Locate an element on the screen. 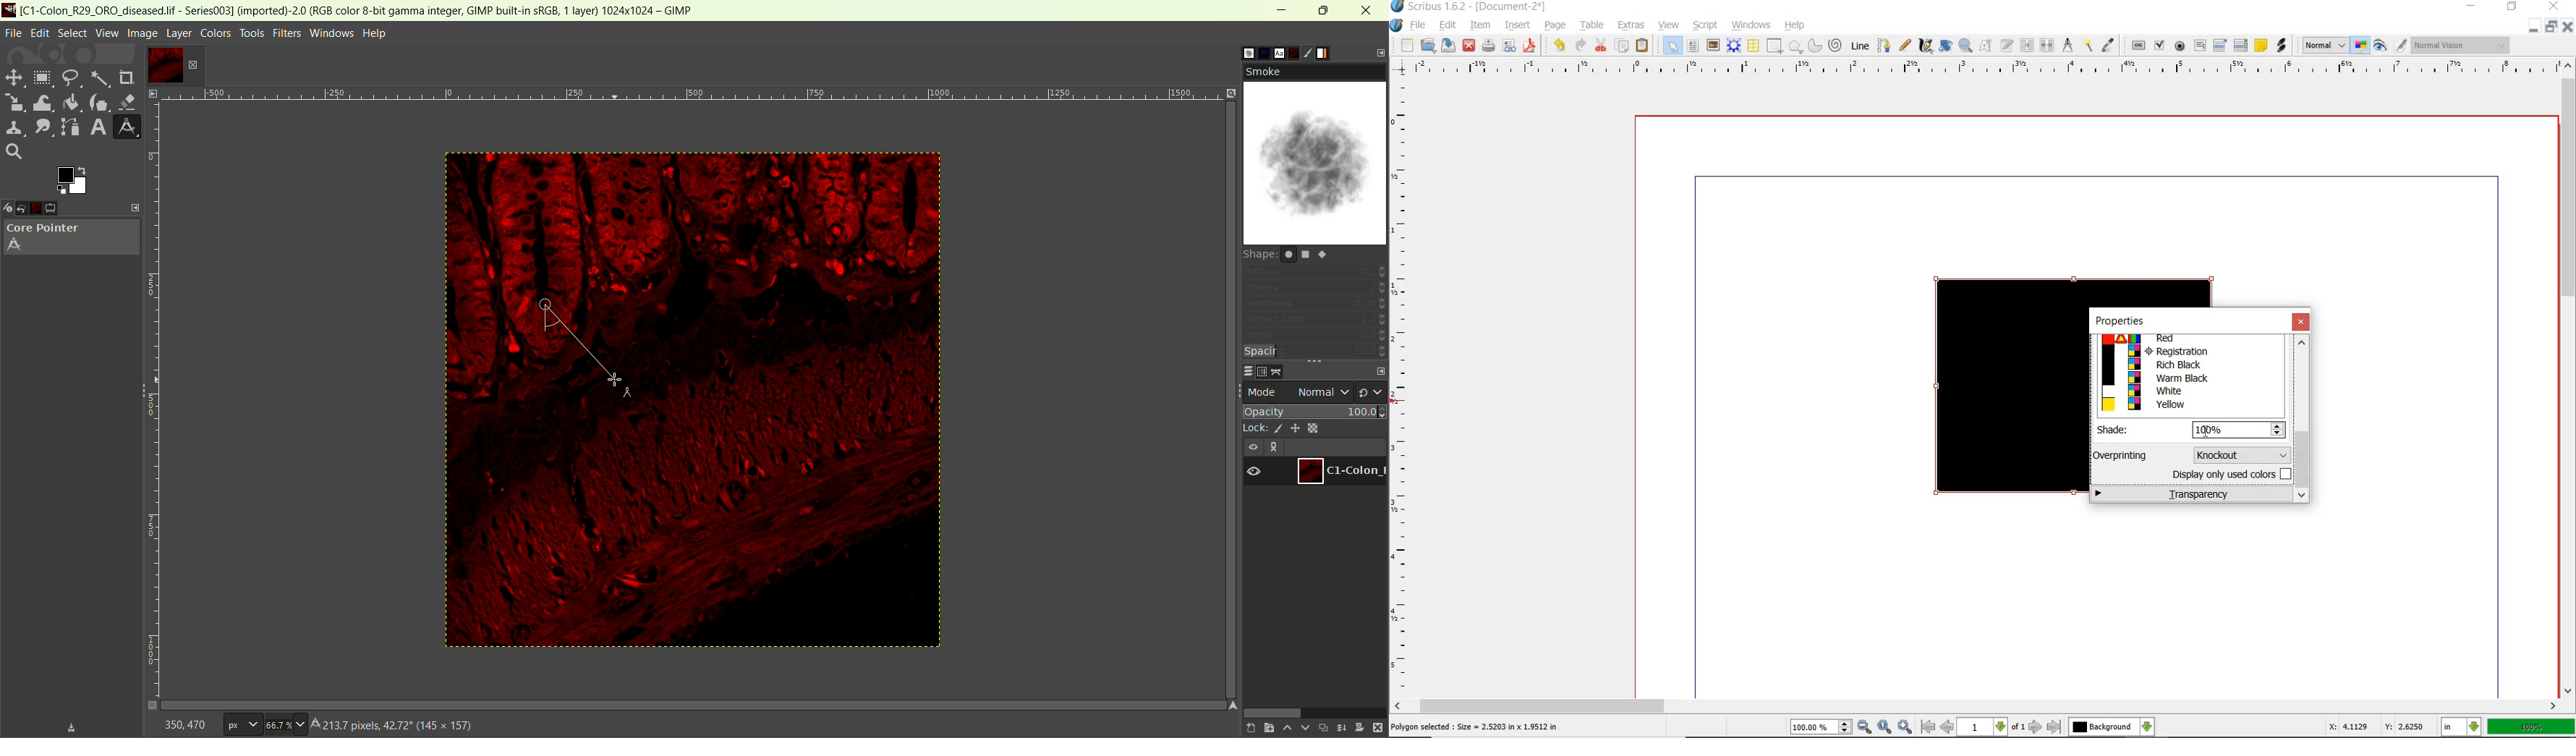  RESTORE is located at coordinates (2512, 9).